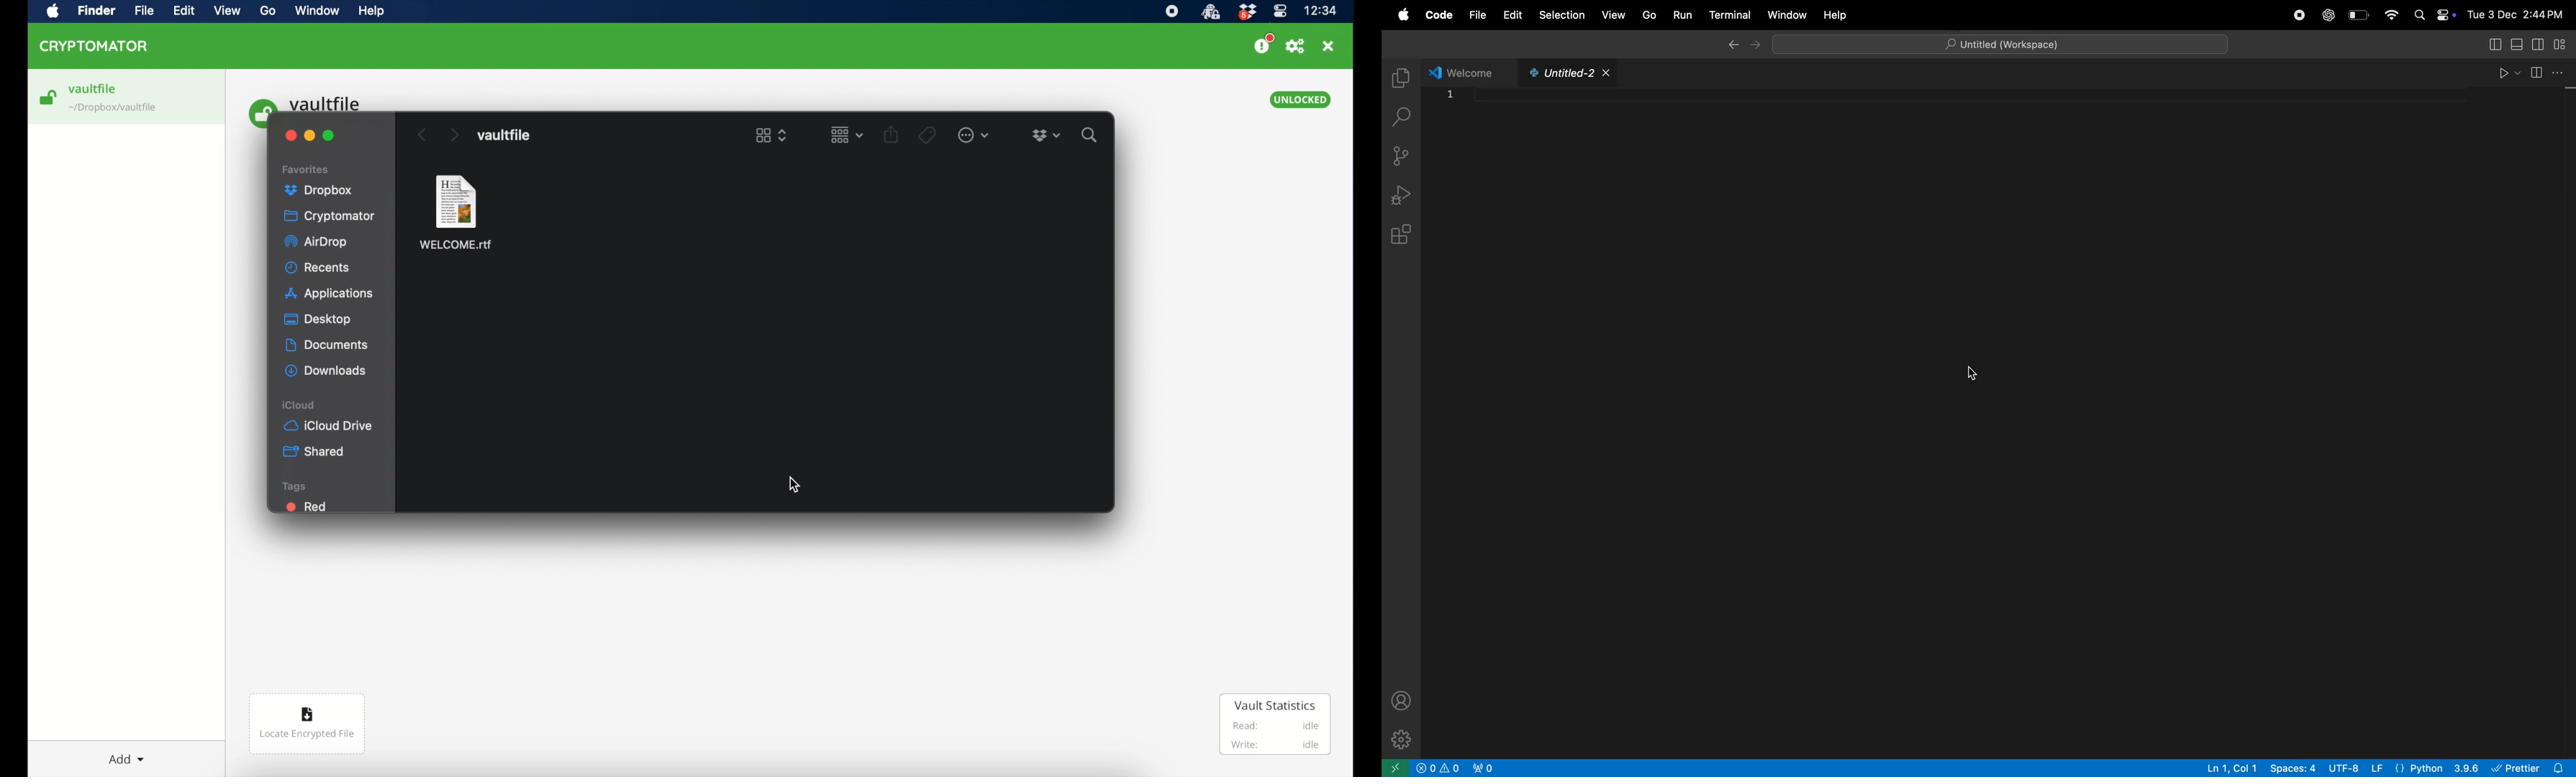 The image size is (2576, 784). Describe the element at coordinates (53, 11) in the screenshot. I see `apple icon` at that location.